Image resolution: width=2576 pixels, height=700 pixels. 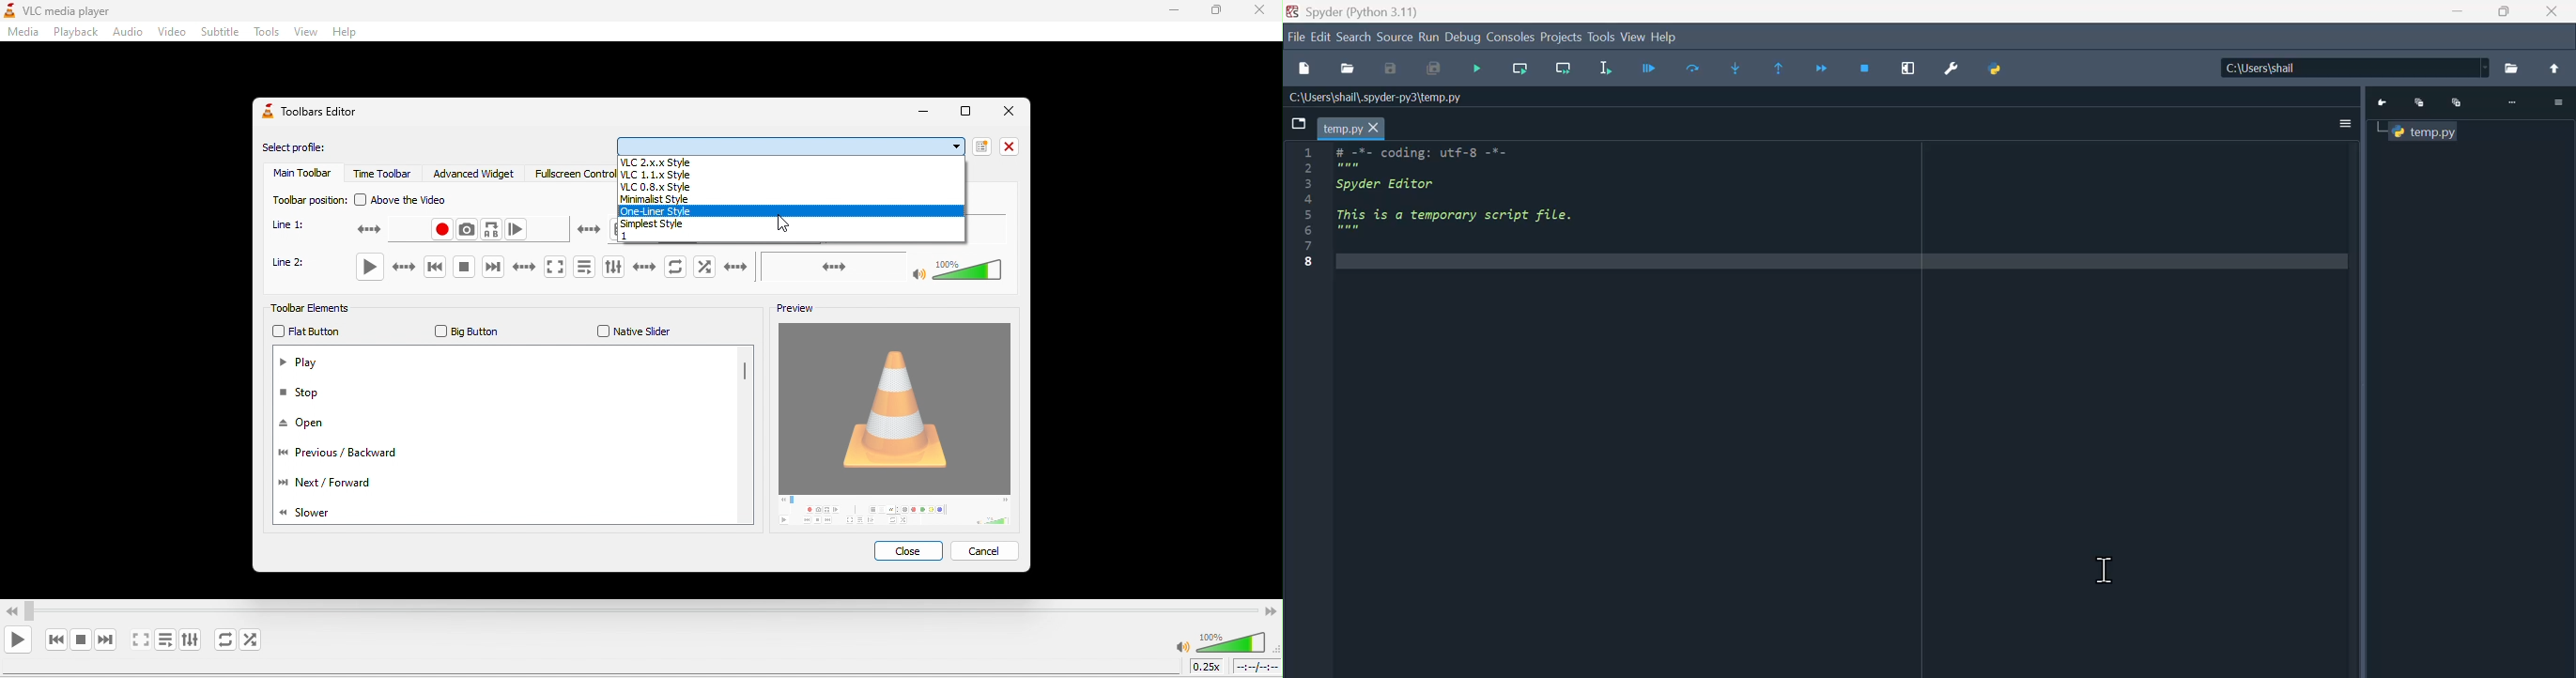 I want to click on Start debugging, so click(x=1477, y=69).